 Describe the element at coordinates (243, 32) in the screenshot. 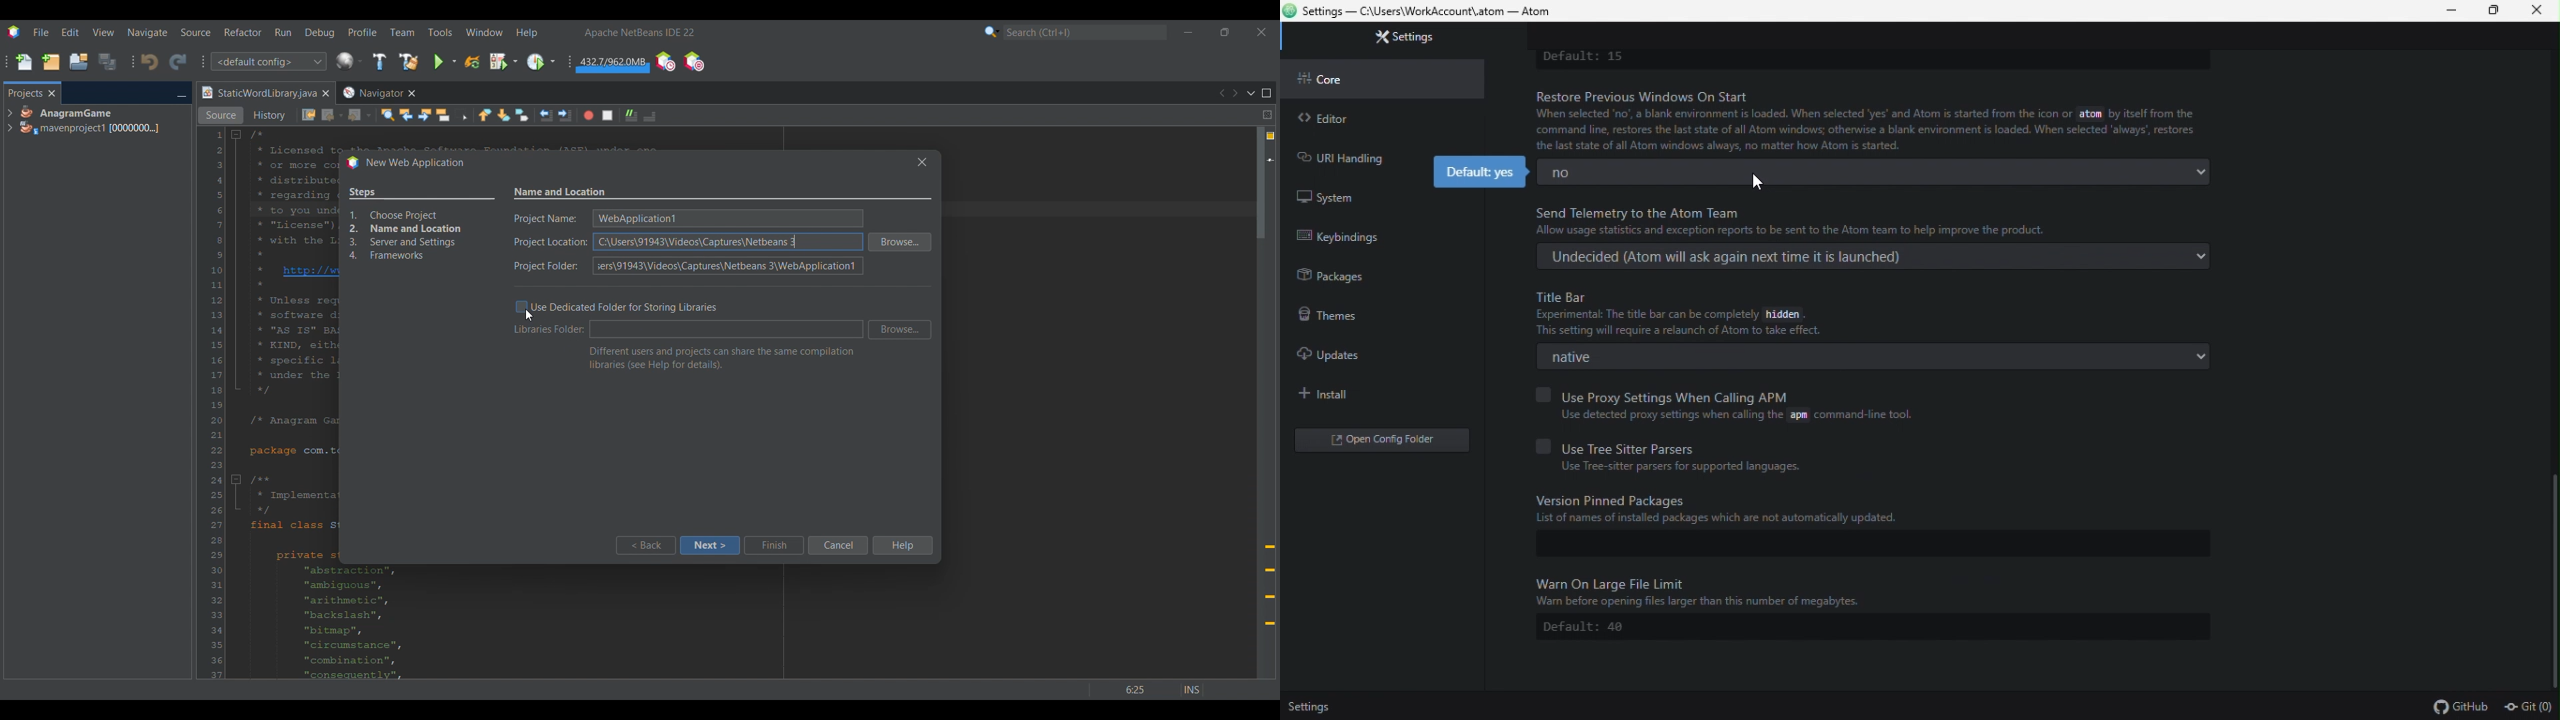

I see `Refactor menu` at that location.